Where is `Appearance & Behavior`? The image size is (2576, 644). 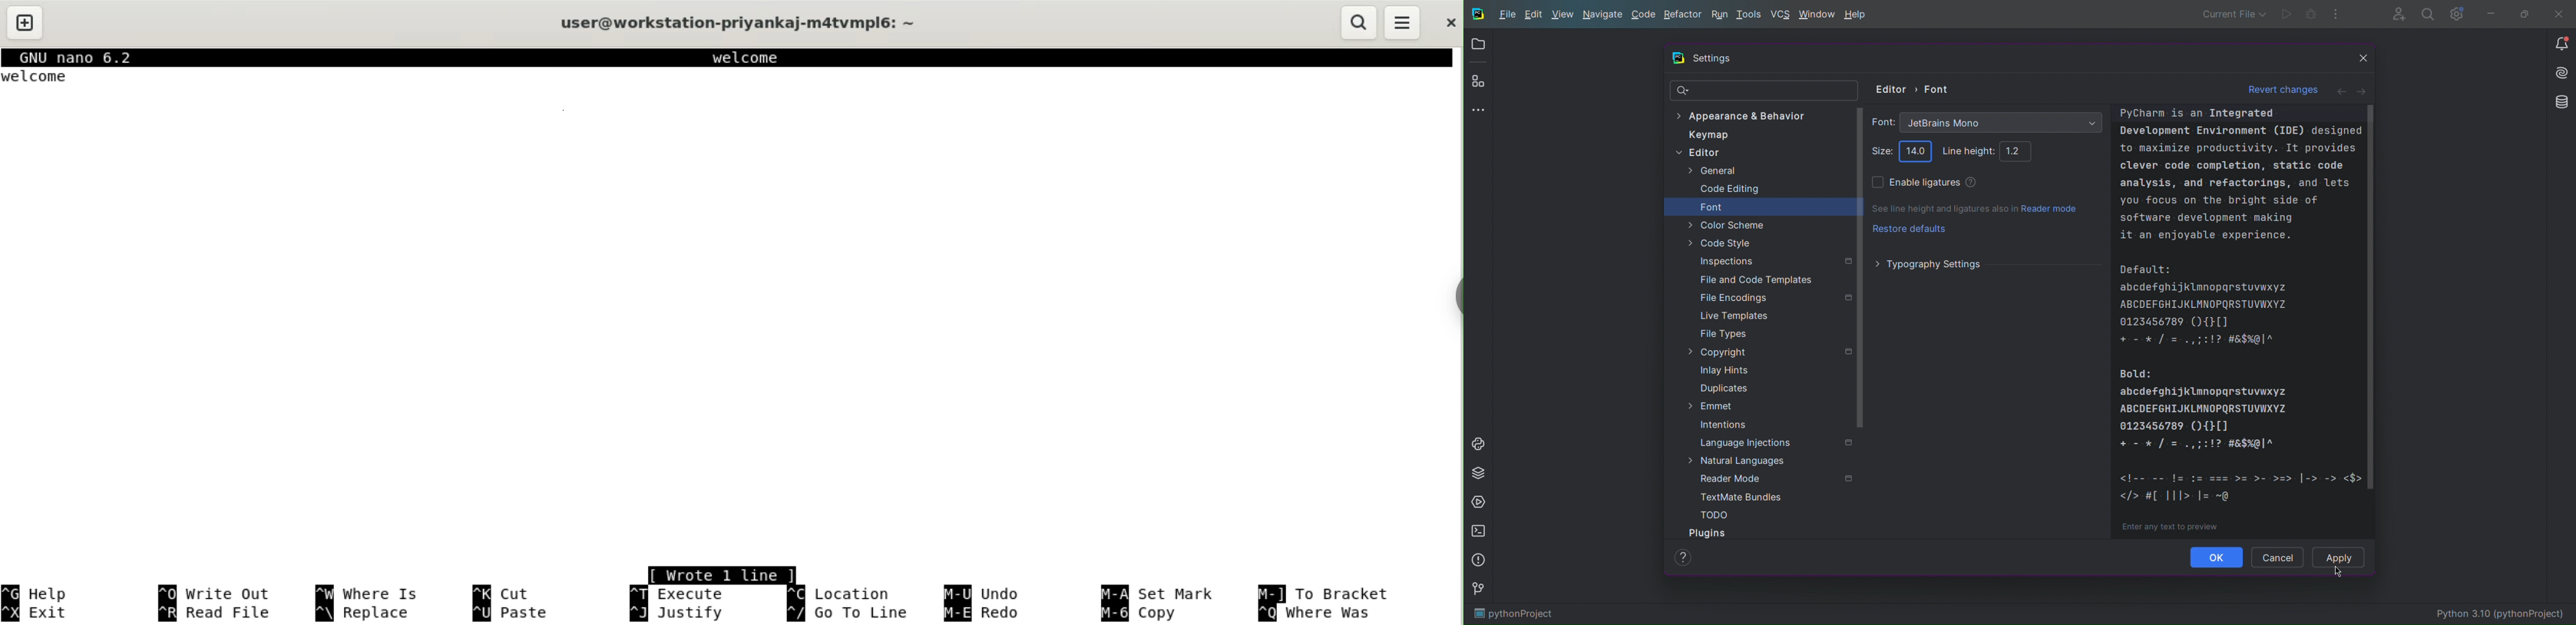 Appearance & Behavior is located at coordinates (1747, 115).